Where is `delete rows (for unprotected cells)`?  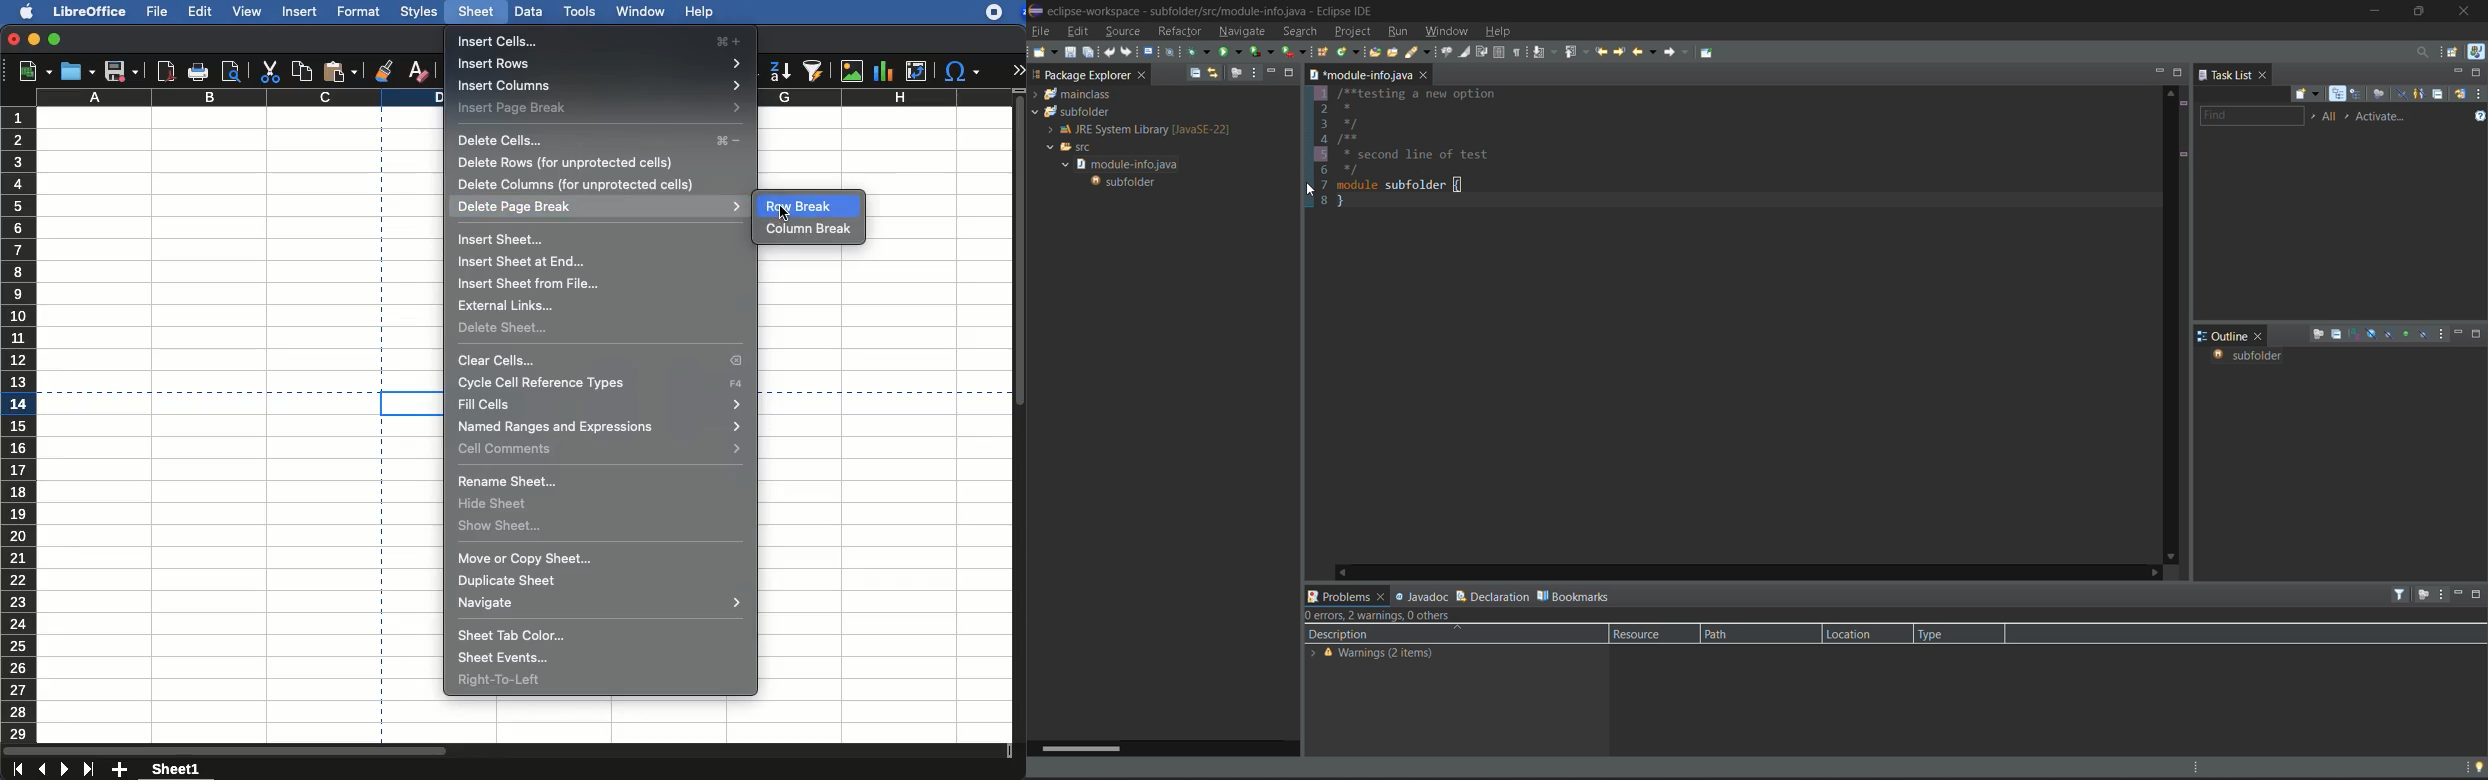
delete rows (for unprotected cells) is located at coordinates (566, 163).